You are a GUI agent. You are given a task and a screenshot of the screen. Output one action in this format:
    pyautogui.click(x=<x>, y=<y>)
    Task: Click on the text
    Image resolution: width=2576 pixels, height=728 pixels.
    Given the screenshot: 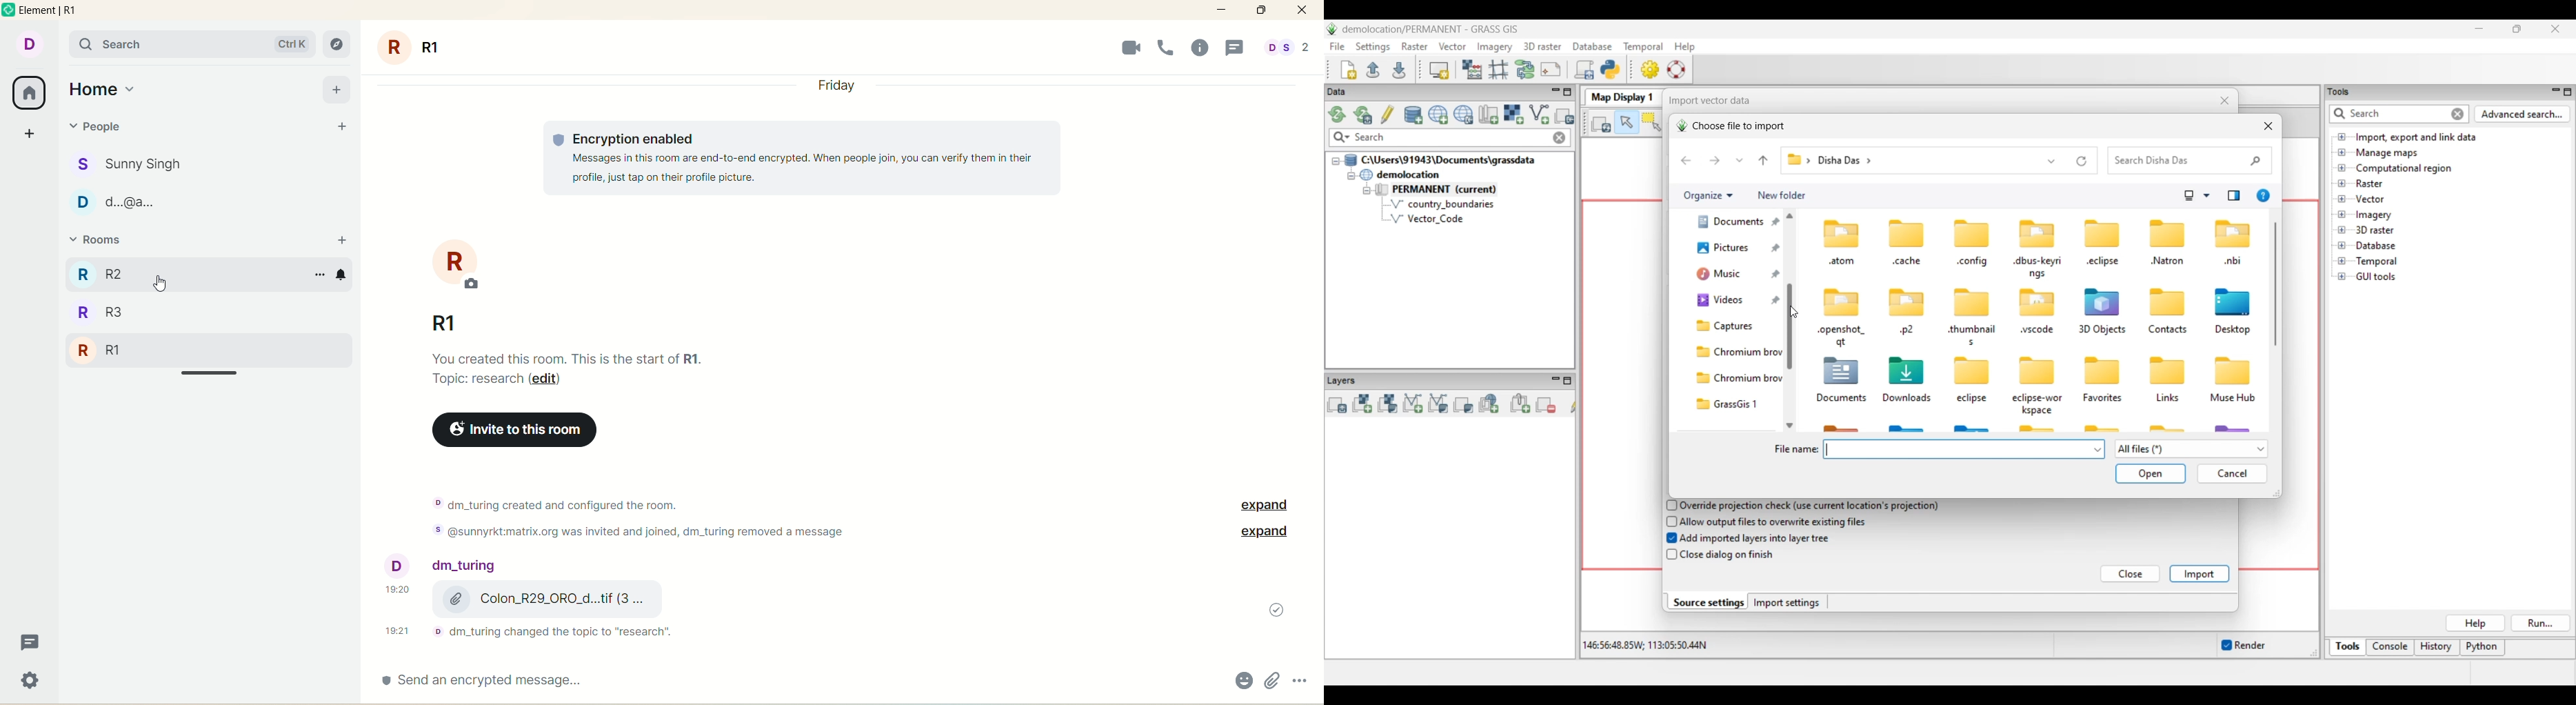 What is the action you would take?
    pyautogui.click(x=539, y=630)
    